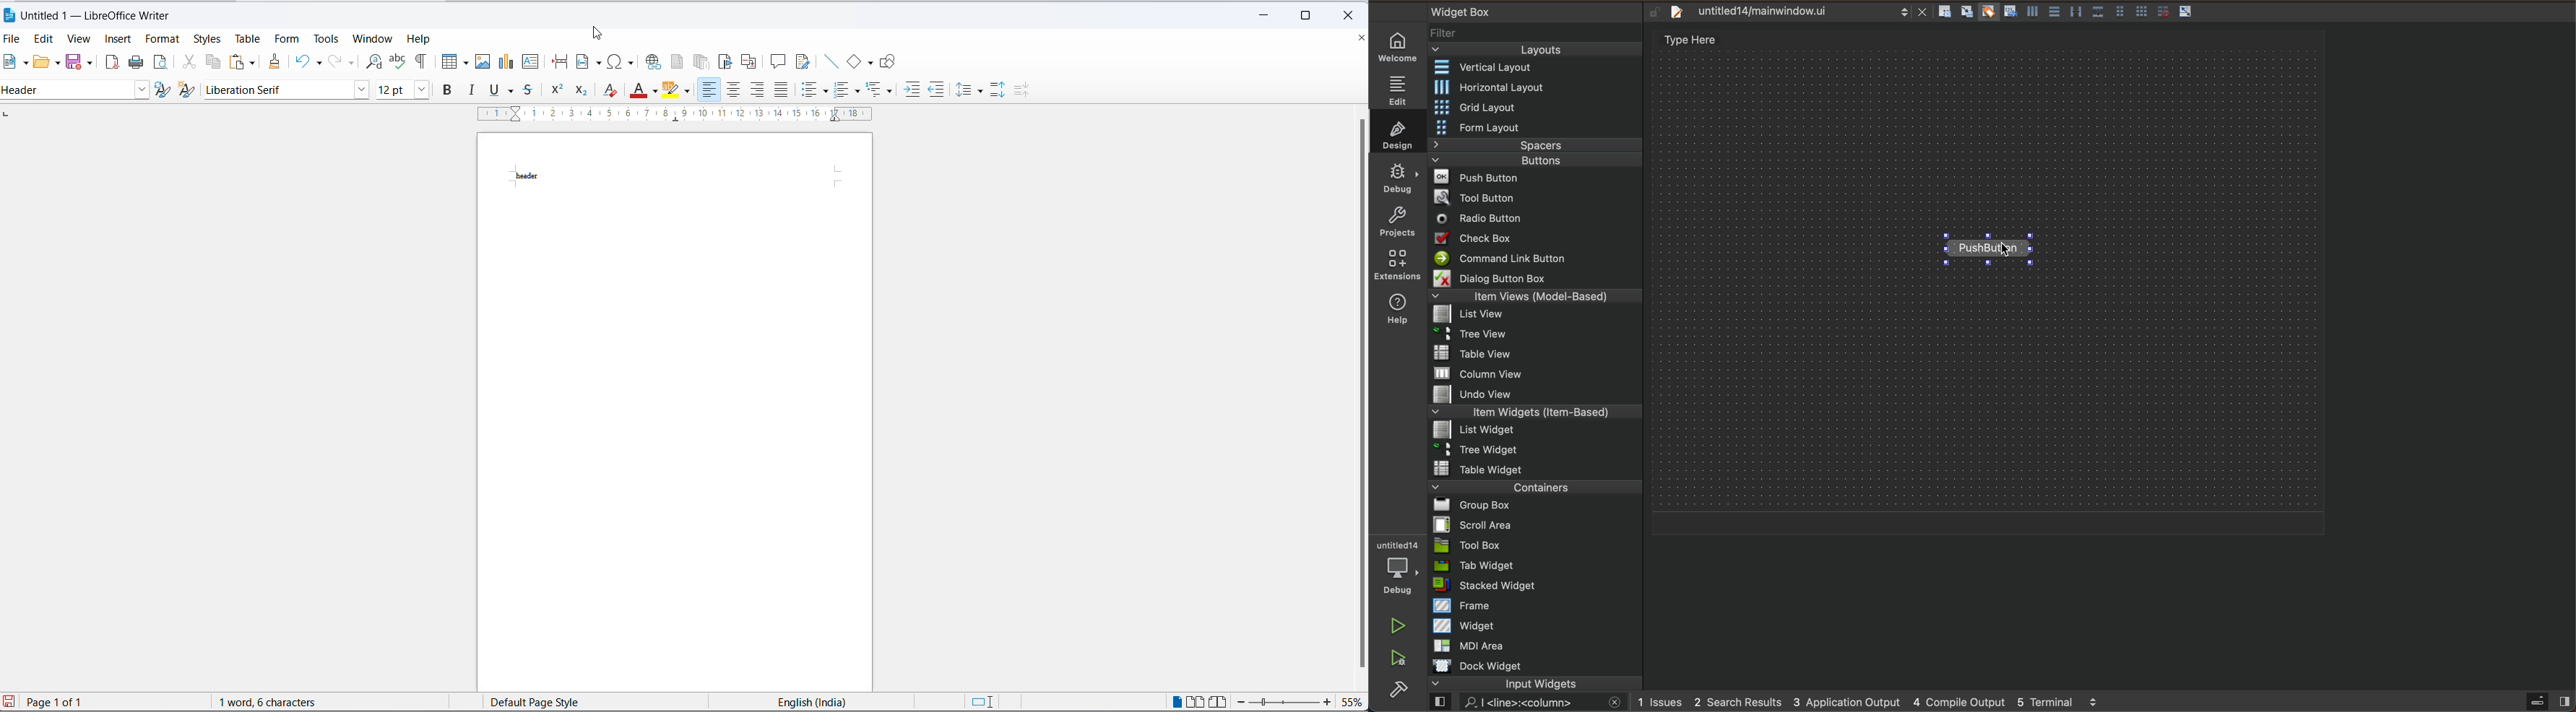 The width and height of the screenshot is (2576, 728). I want to click on spelling, so click(399, 61).